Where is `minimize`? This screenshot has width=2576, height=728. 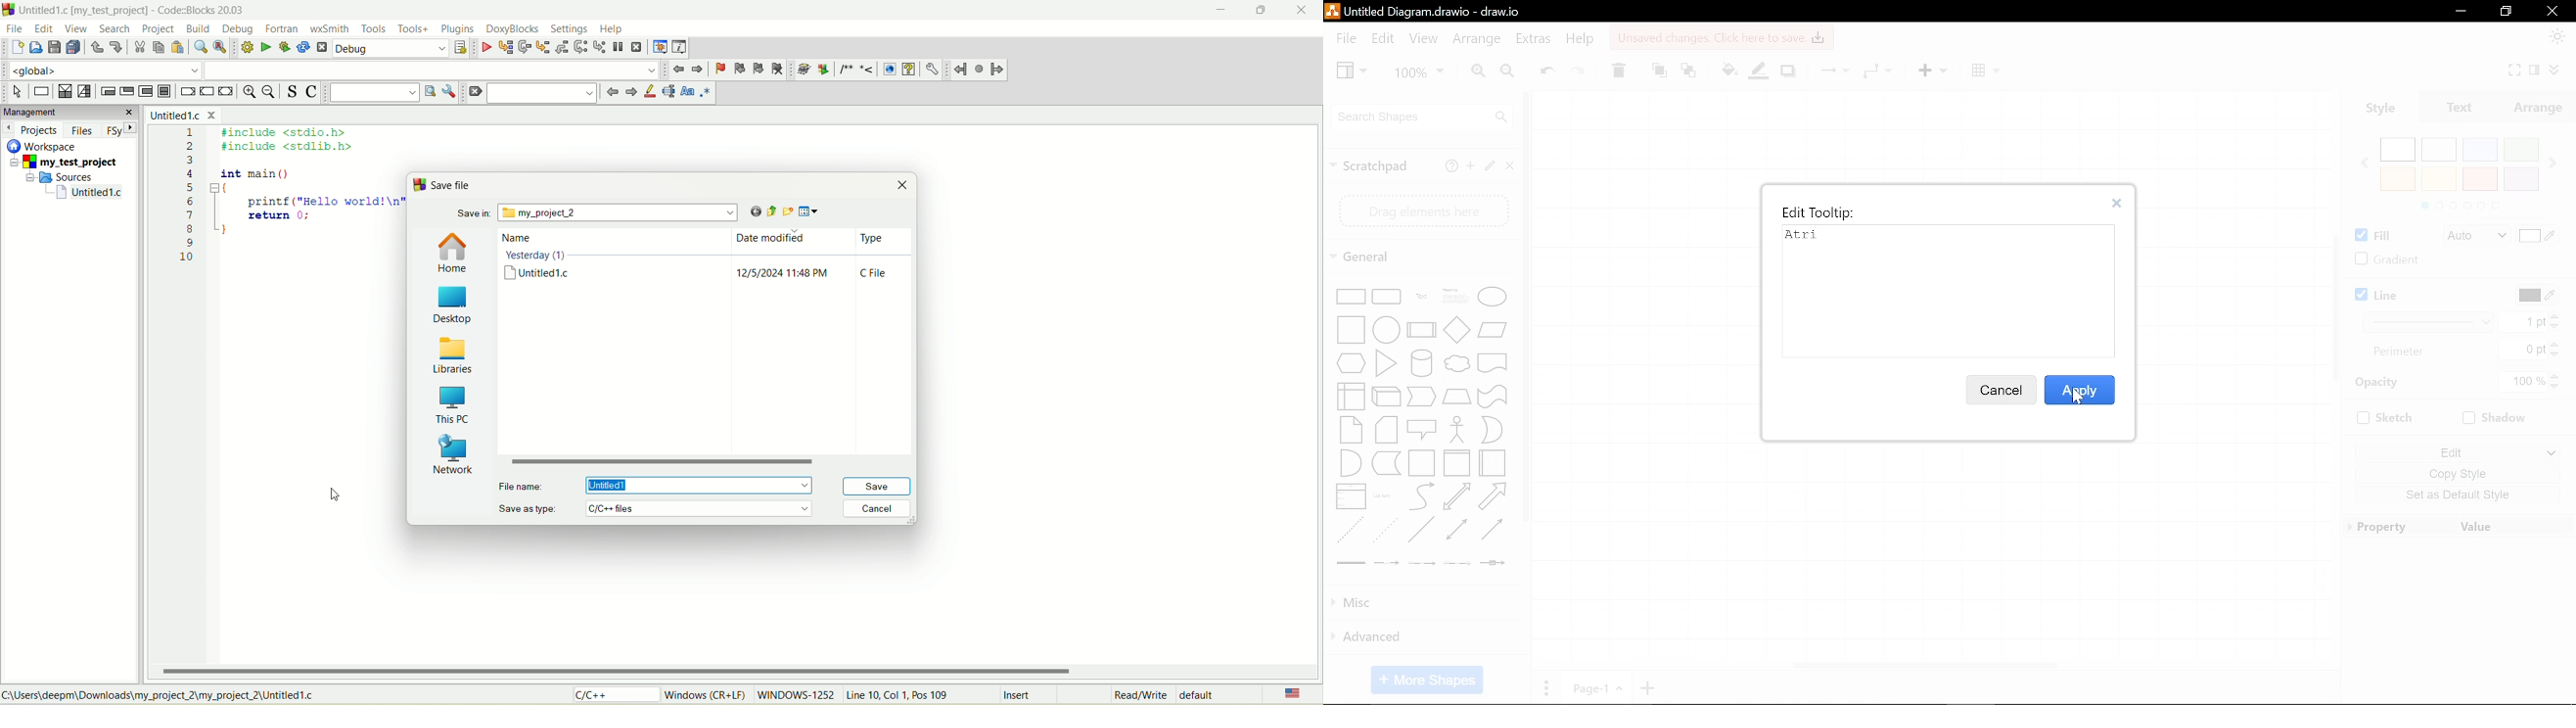 minimize is located at coordinates (1218, 12).